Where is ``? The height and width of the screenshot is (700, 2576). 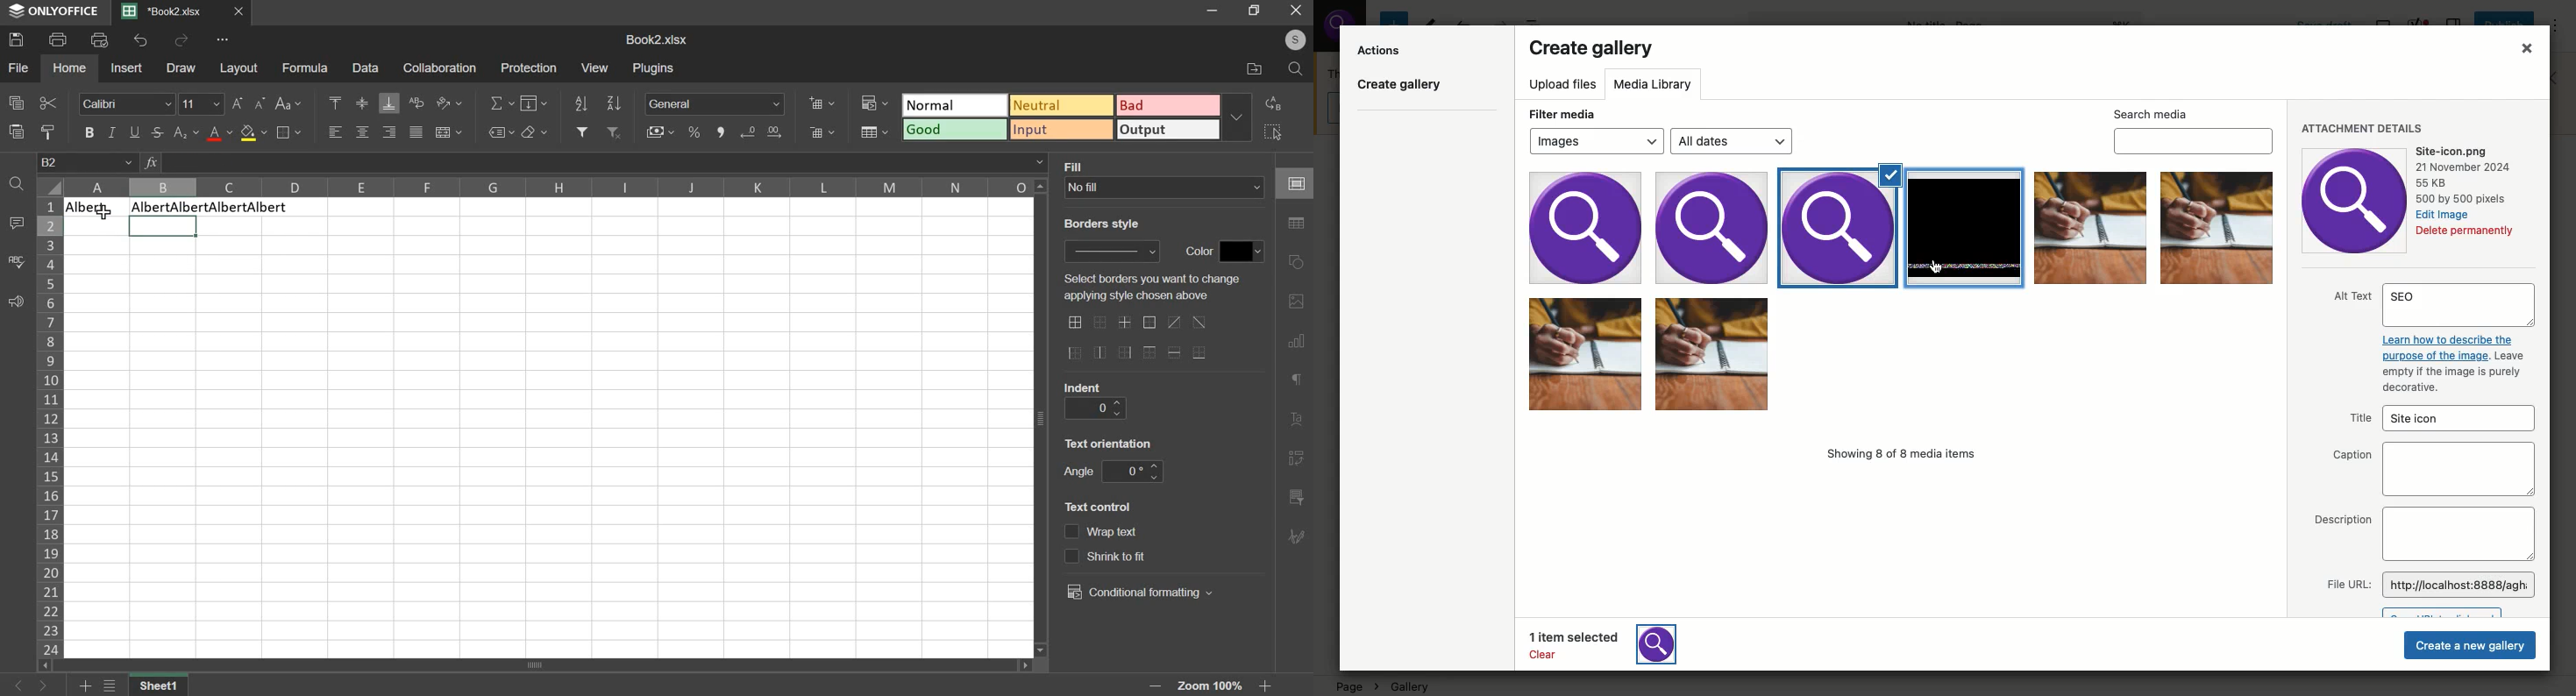  is located at coordinates (1299, 537).